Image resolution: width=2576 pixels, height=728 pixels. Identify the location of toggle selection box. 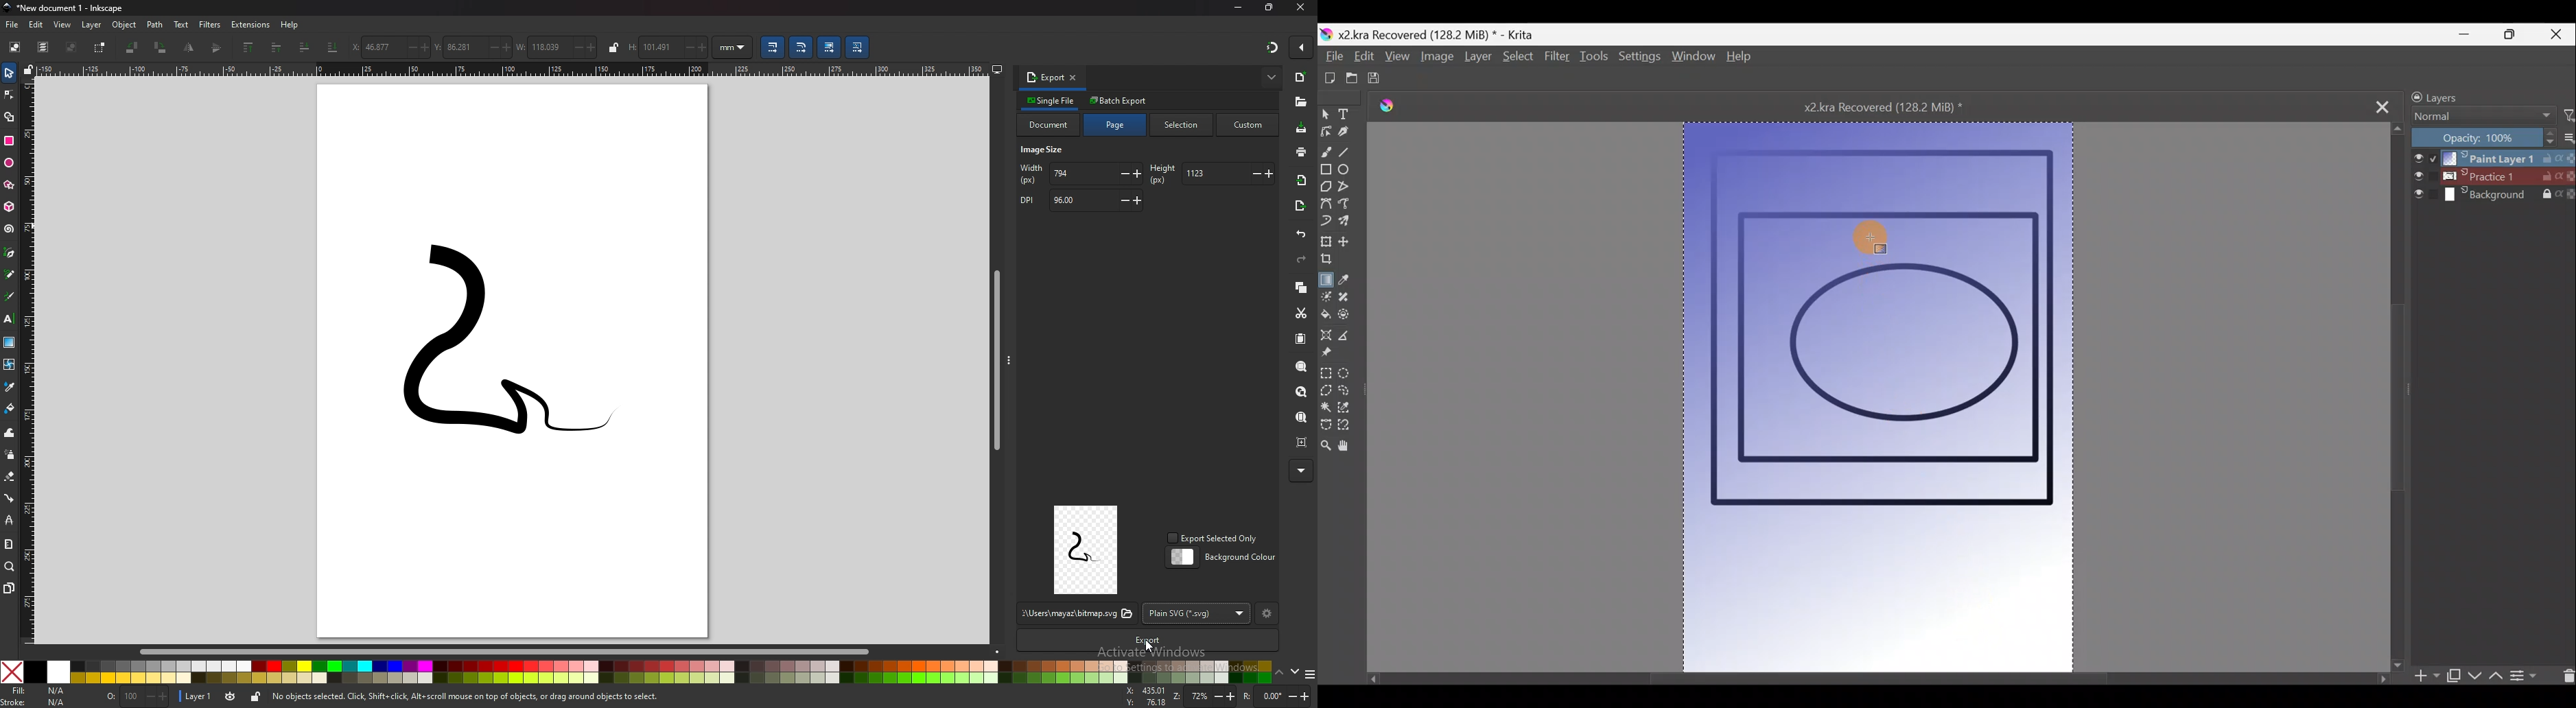
(102, 47).